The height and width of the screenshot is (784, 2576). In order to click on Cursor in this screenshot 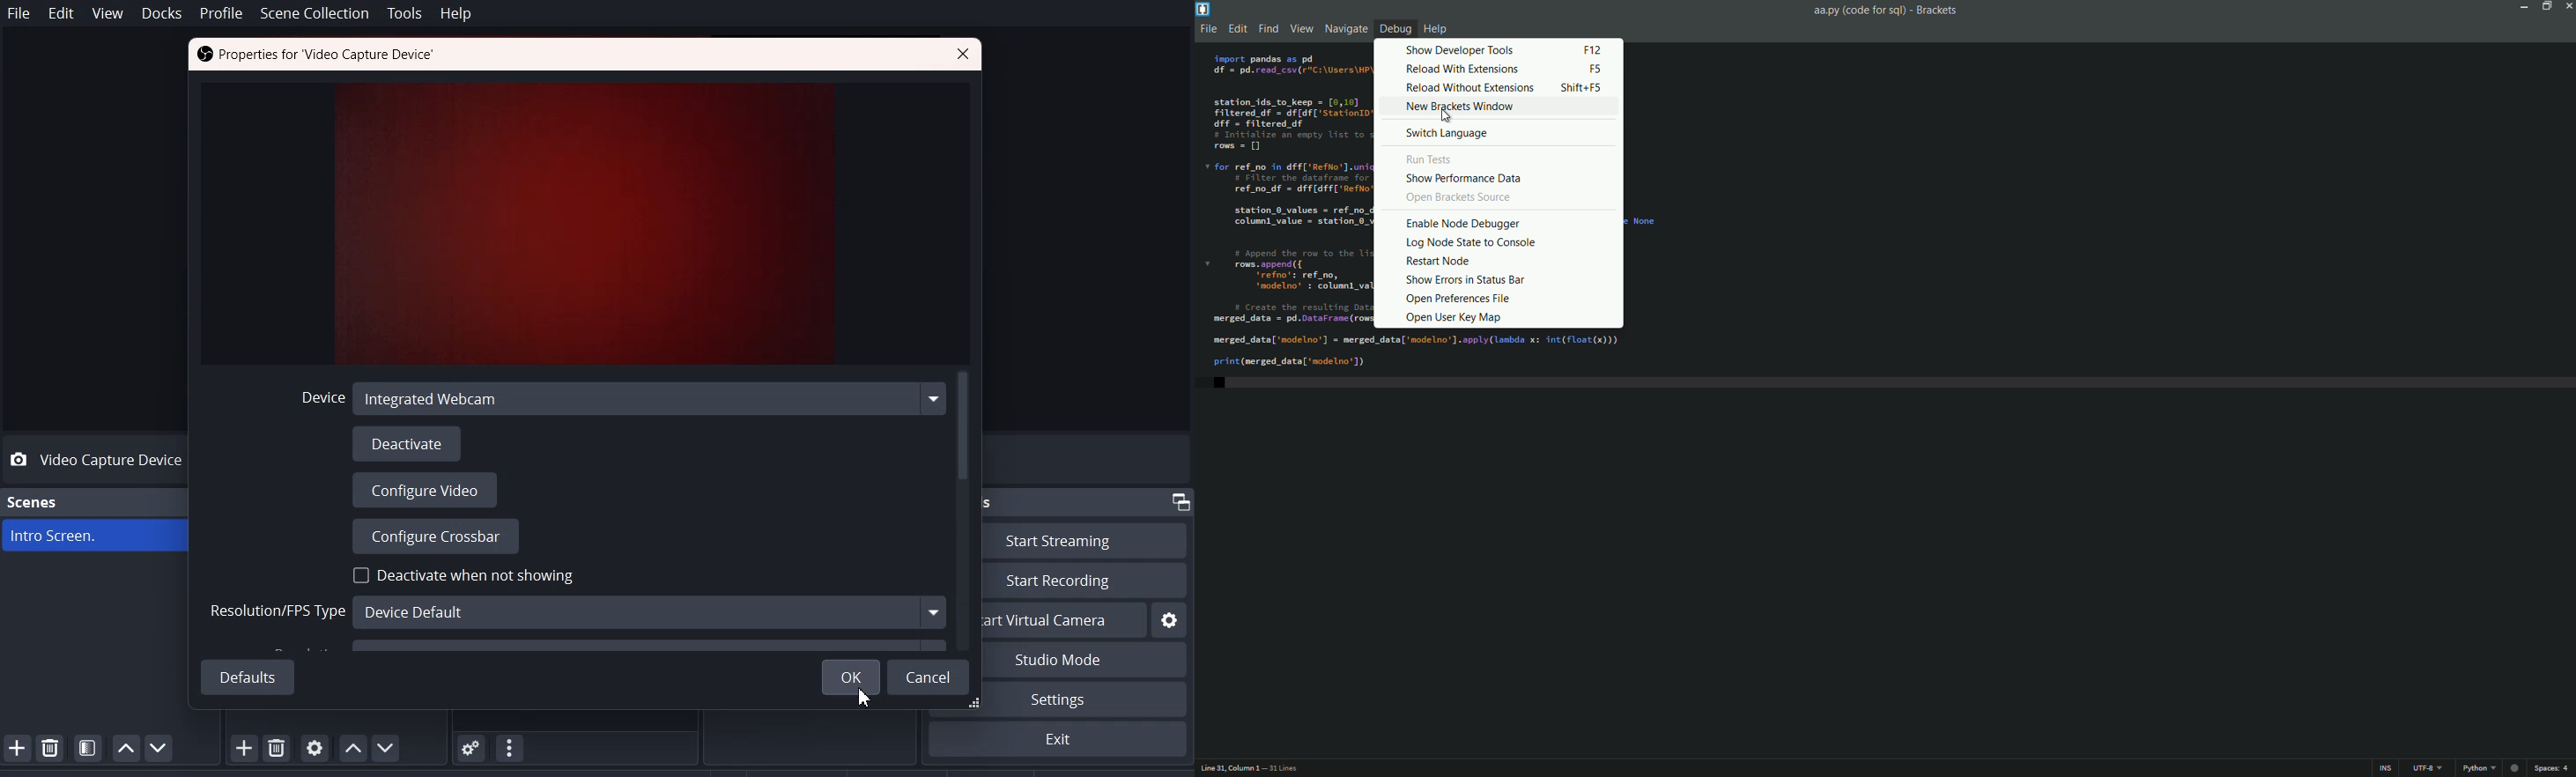, I will do `click(861, 700)`.